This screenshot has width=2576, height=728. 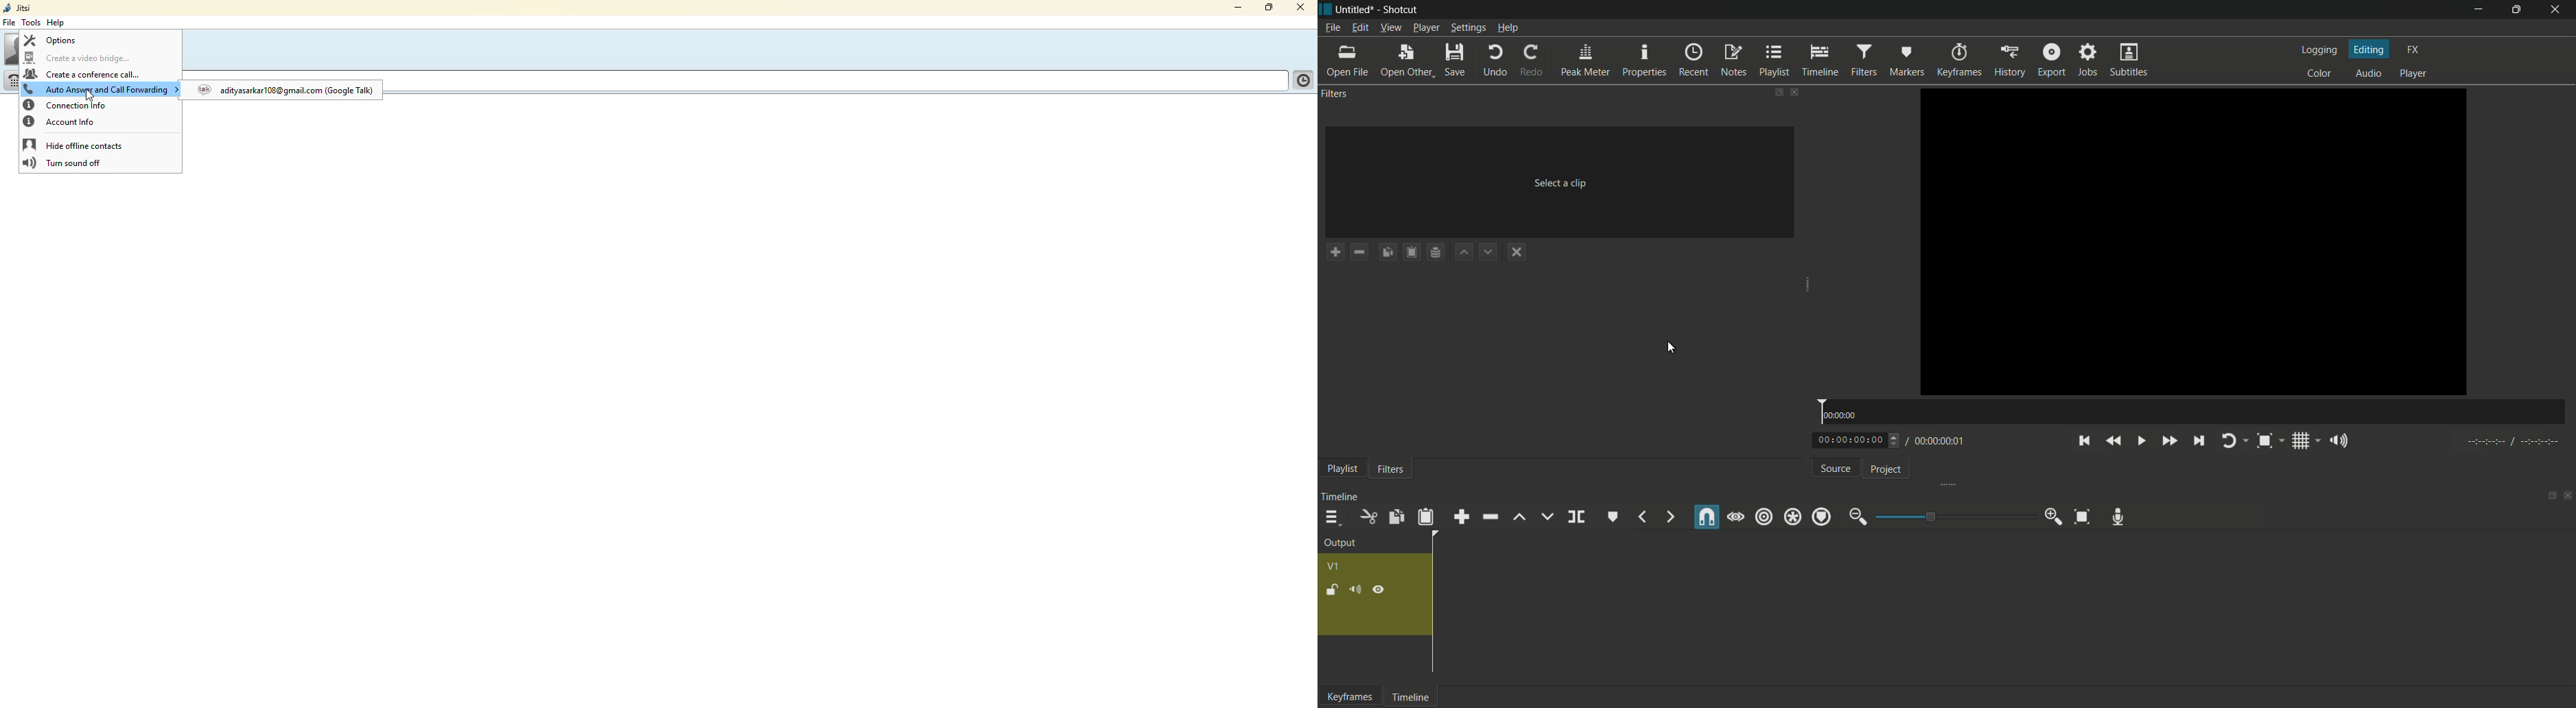 What do you see at coordinates (1333, 518) in the screenshot?
I see `timeline menu` at bounding box center [1333, 518].